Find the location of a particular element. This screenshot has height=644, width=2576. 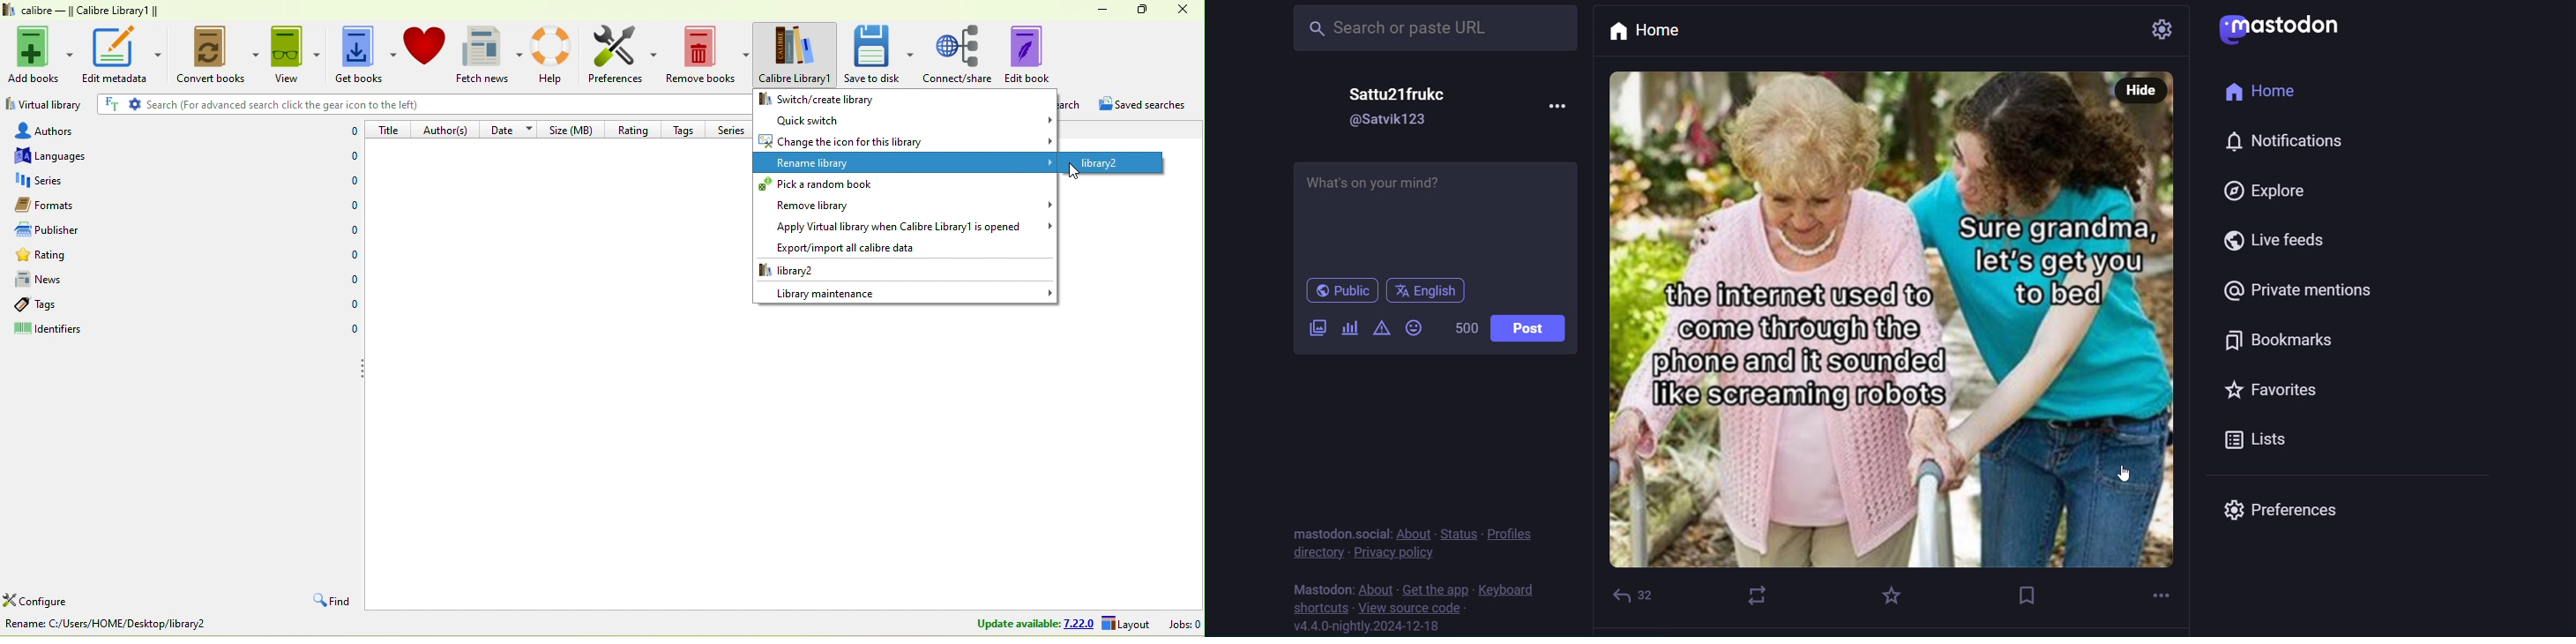

content warning is located at coordinates (1380, 328).